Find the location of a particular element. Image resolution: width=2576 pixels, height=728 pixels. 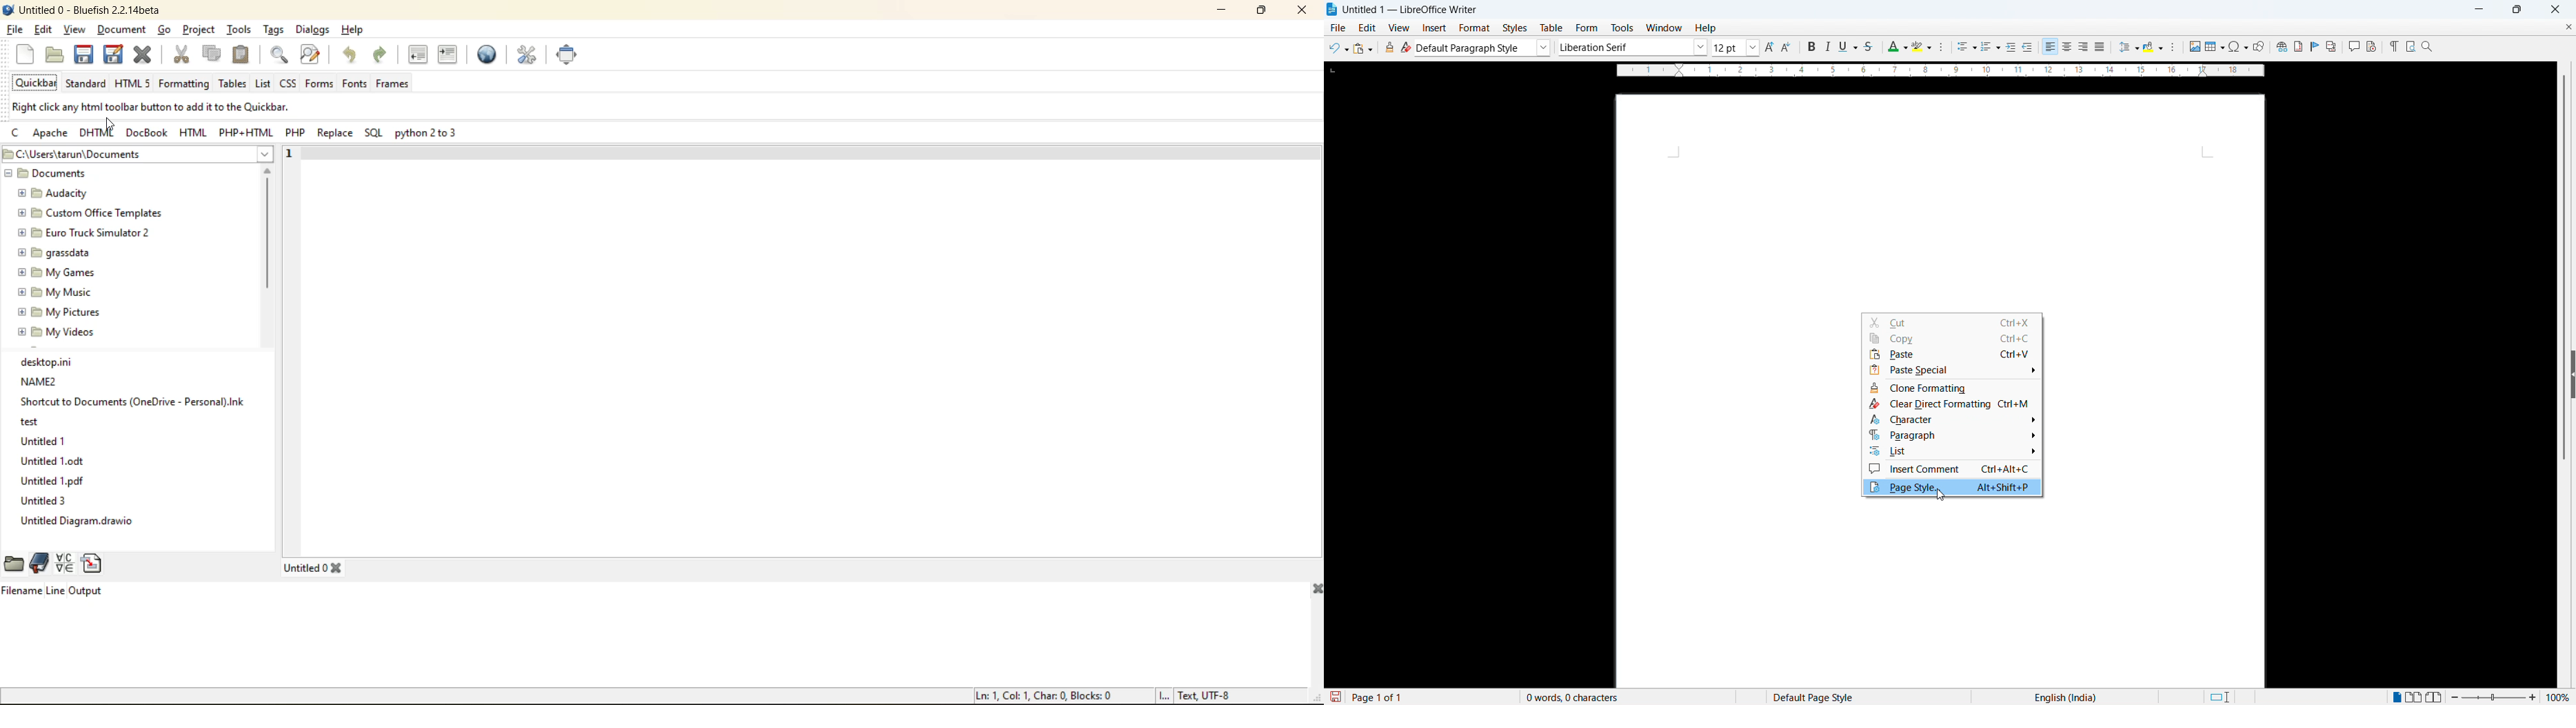

italic  is located at coordinates (1826, 47).